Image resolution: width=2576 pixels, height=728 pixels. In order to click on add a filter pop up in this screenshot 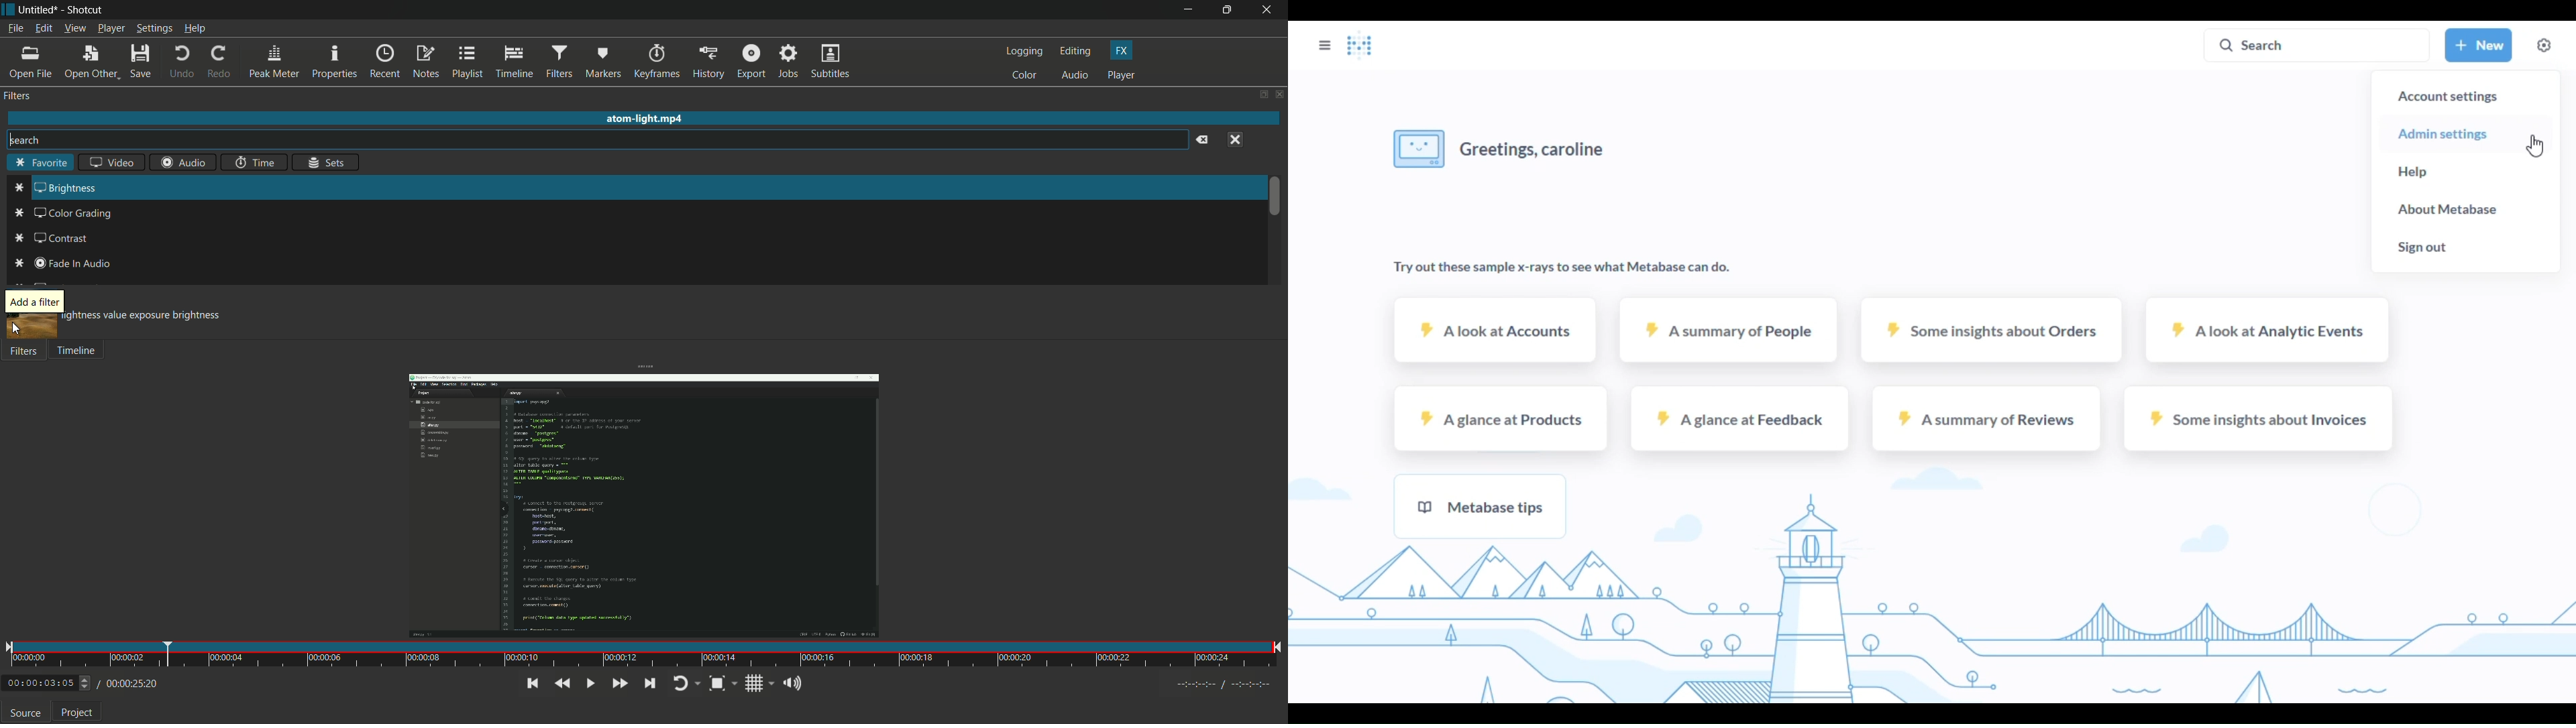, I will do `click(34, 302)`.